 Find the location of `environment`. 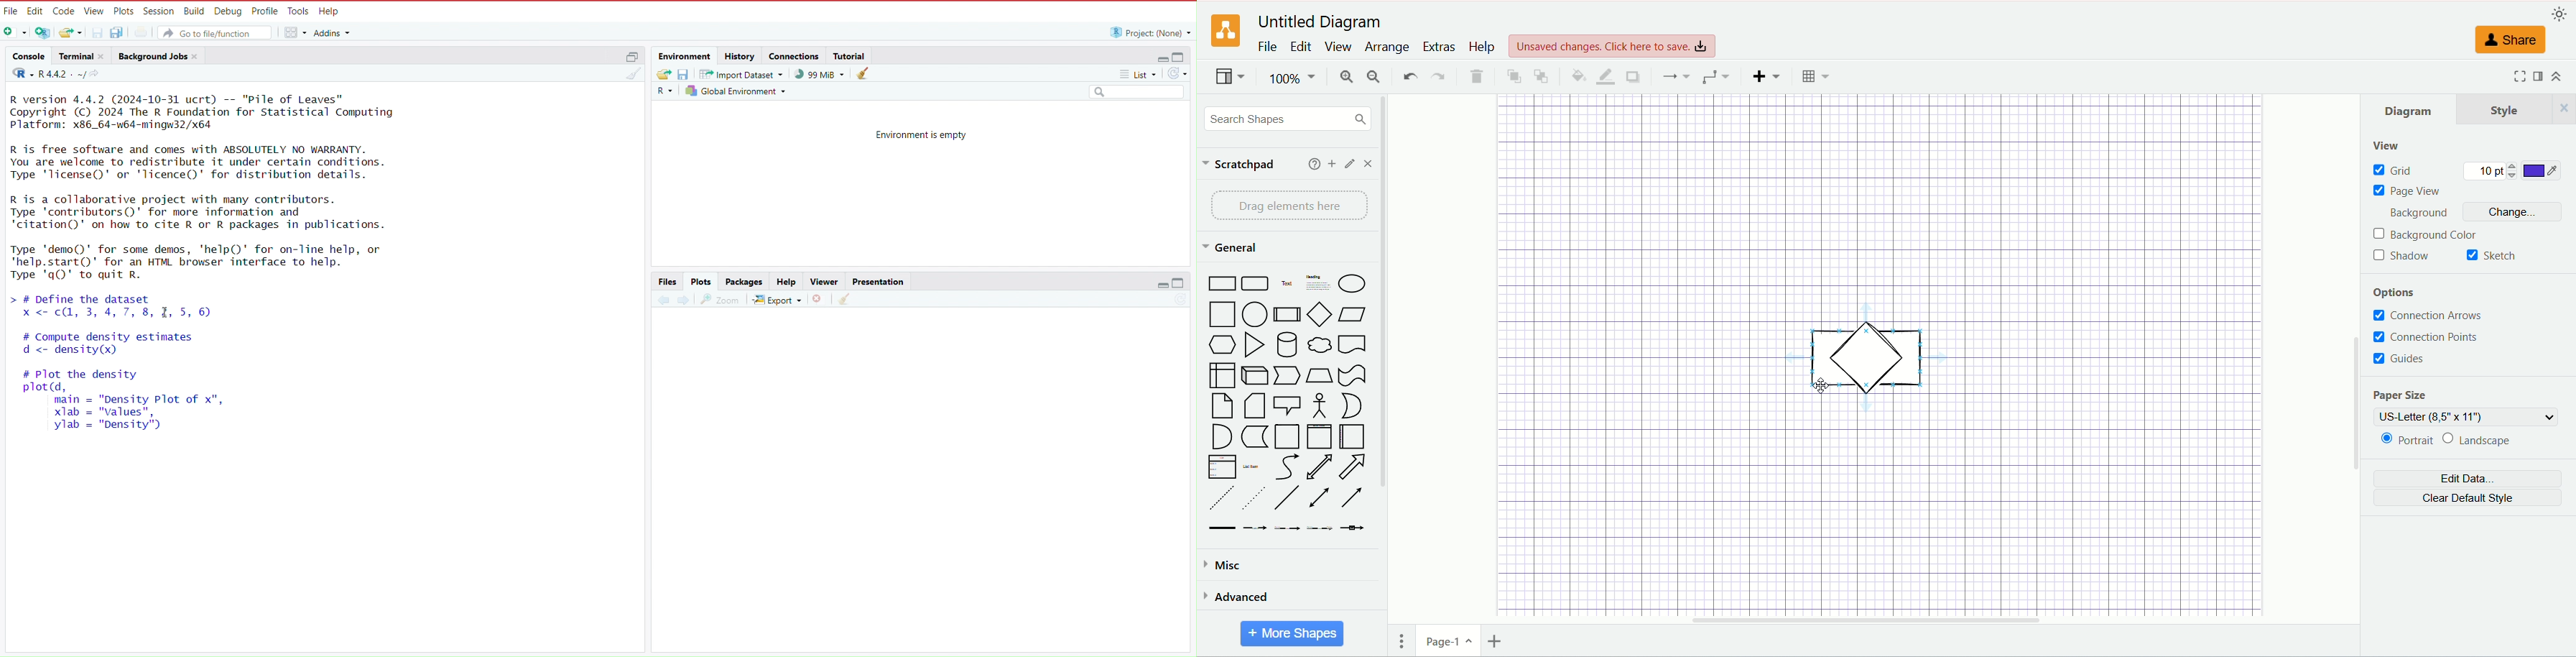

environment is located at coordinates (683, 55).